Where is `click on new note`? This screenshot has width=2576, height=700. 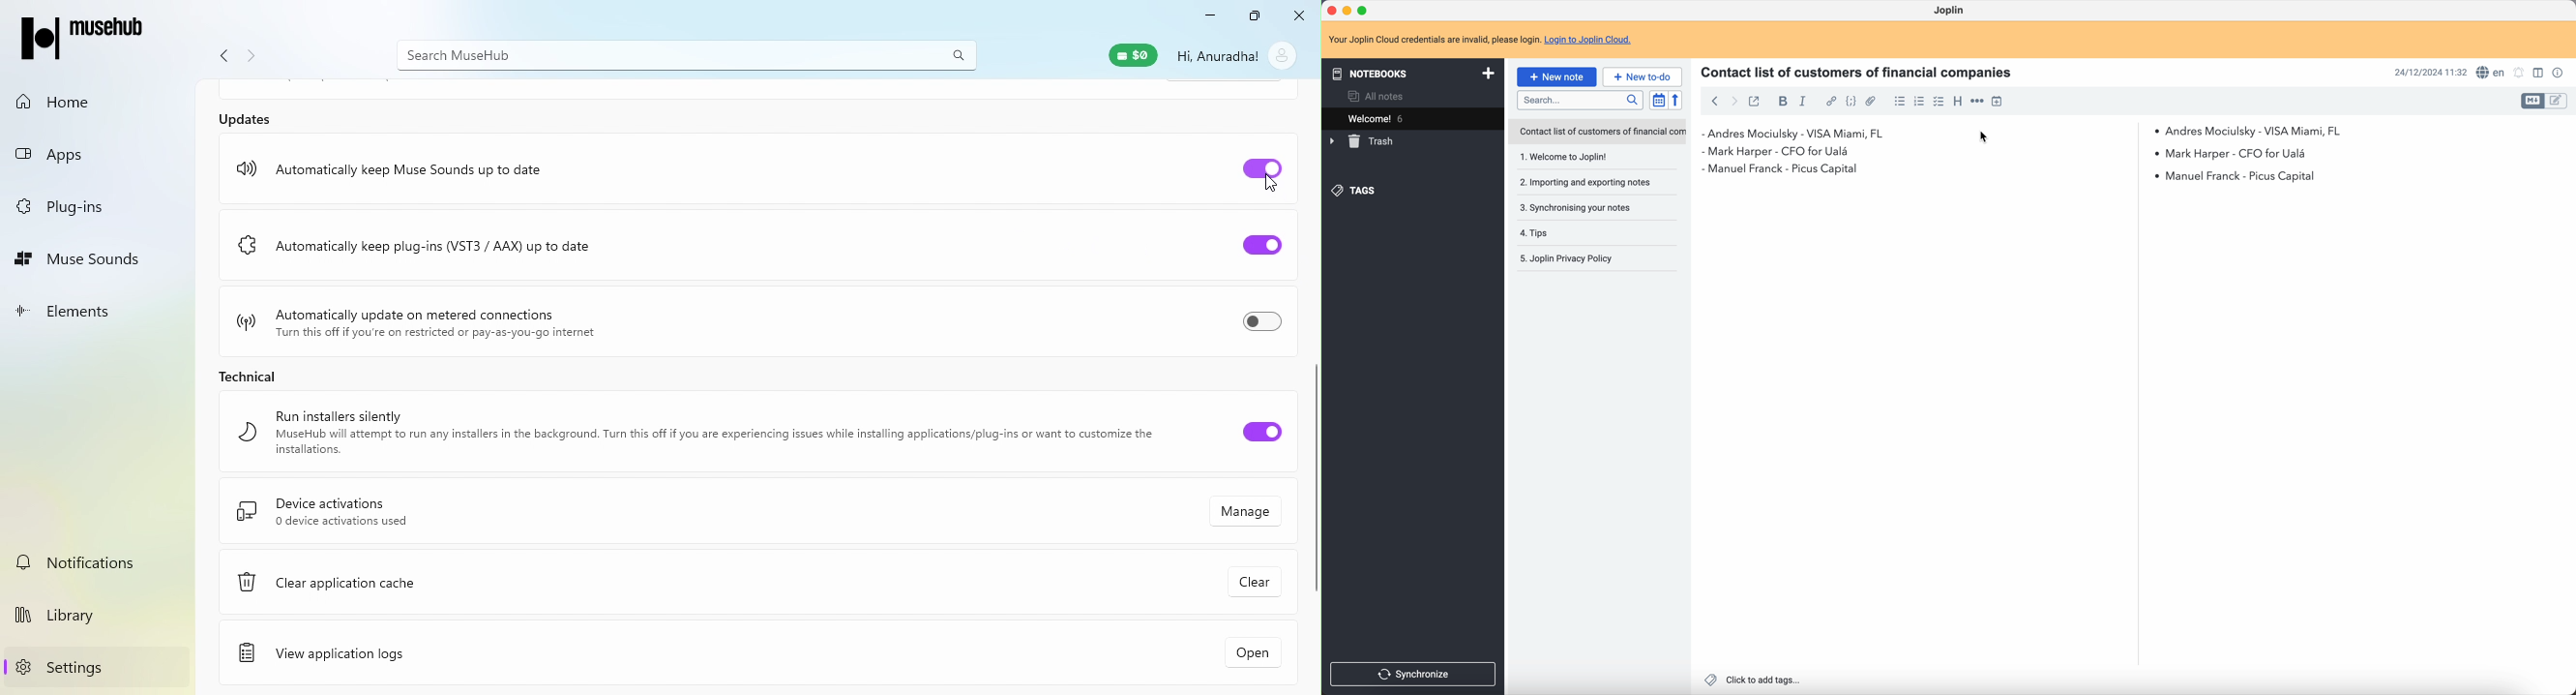 click on new note is located at coordinates (1557, 77).